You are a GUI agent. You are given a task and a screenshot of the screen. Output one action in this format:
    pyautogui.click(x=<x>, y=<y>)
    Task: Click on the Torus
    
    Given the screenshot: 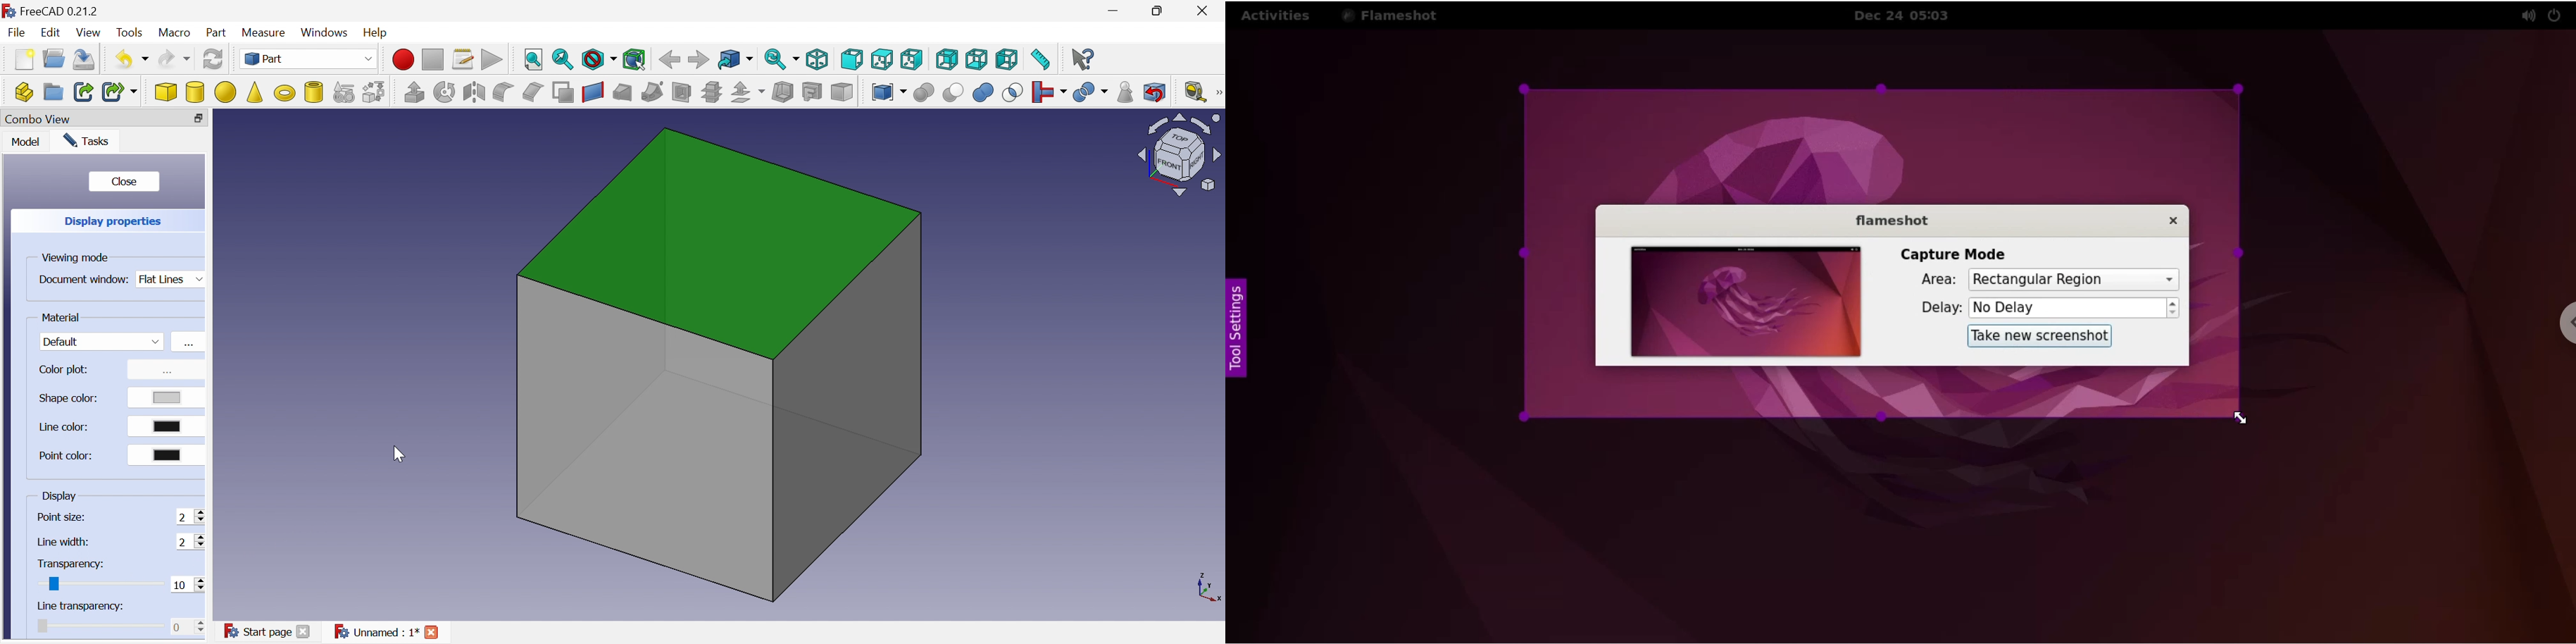 What is the action you would take?
    pyautogui.click(x=287, y=95)
    